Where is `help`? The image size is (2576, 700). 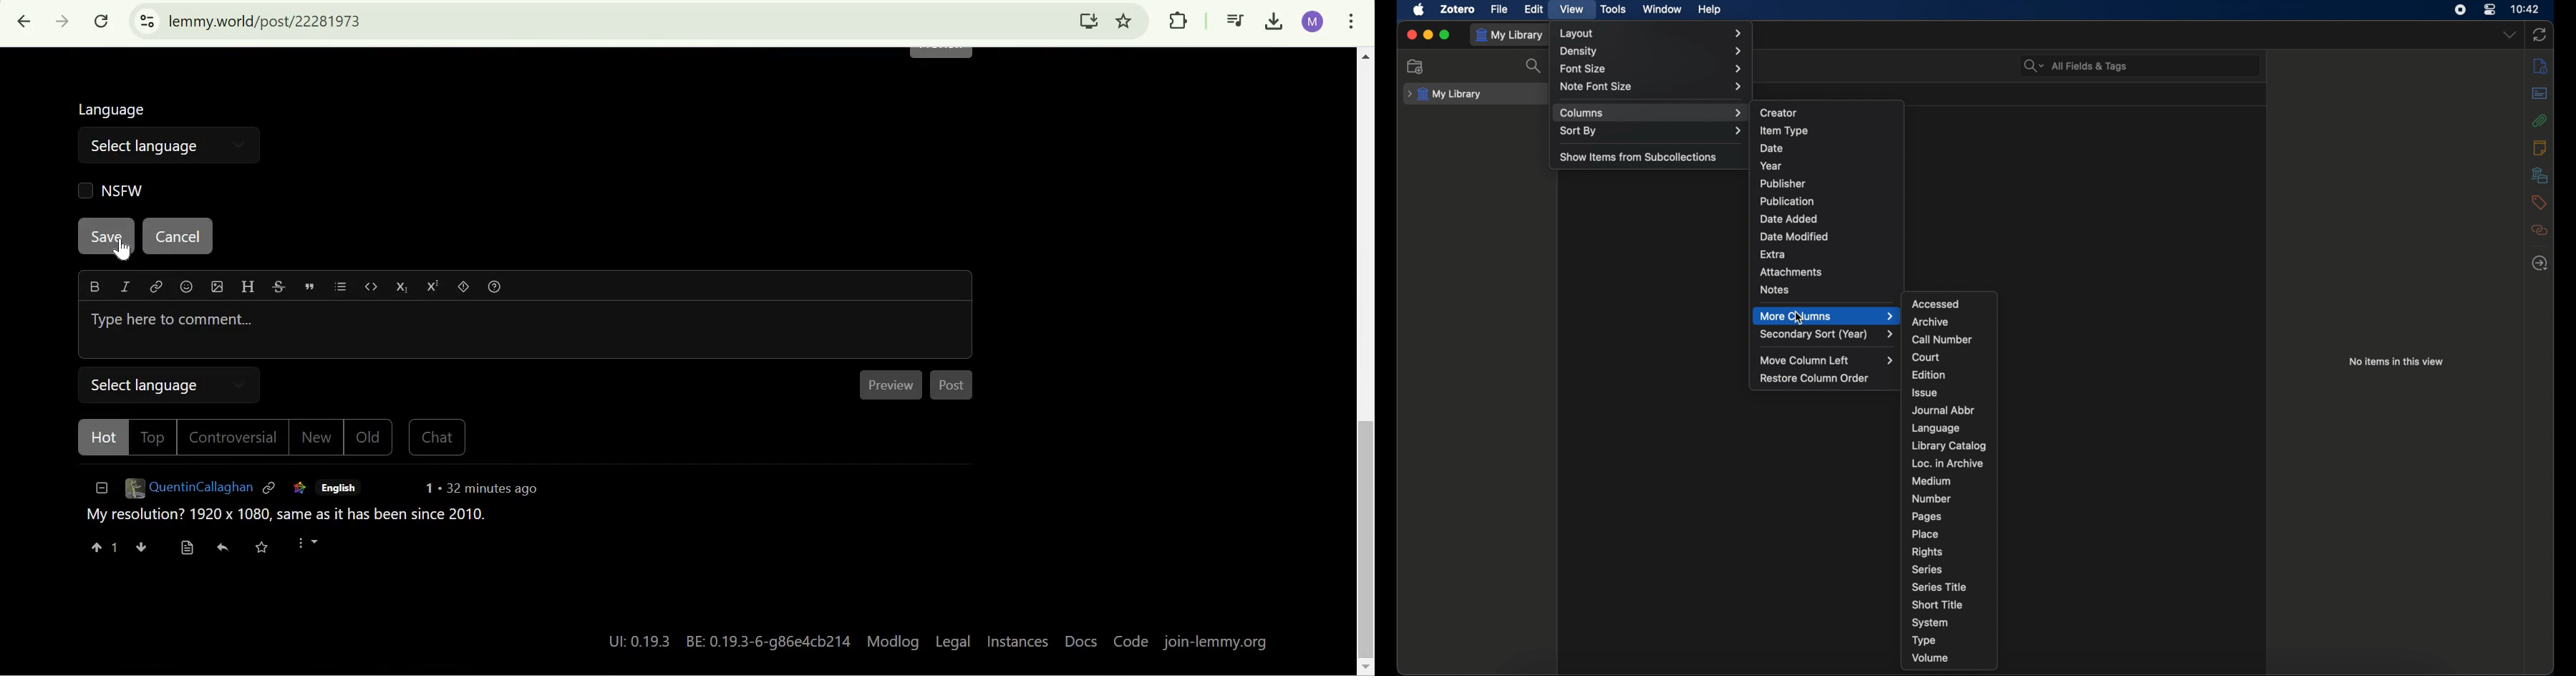
help is located at coordinates (1710, 10).